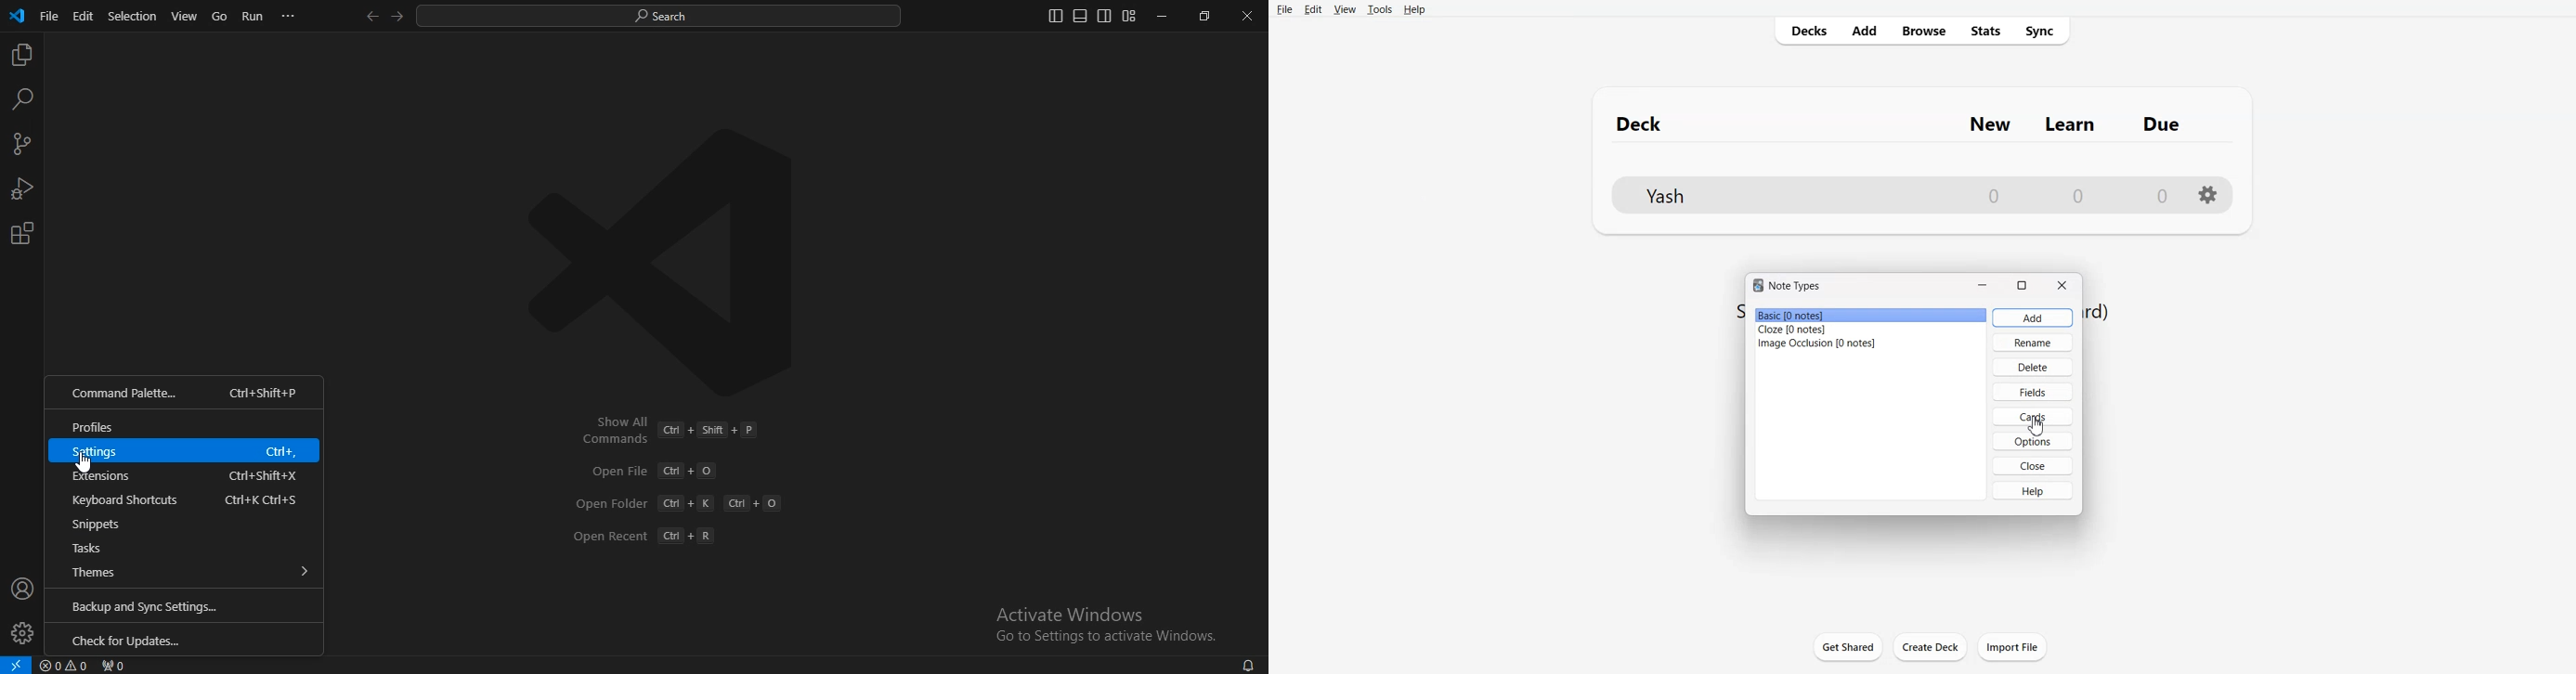  Describe the element at coordinates (220, 18) in the screenshot. I see `go` at that location.